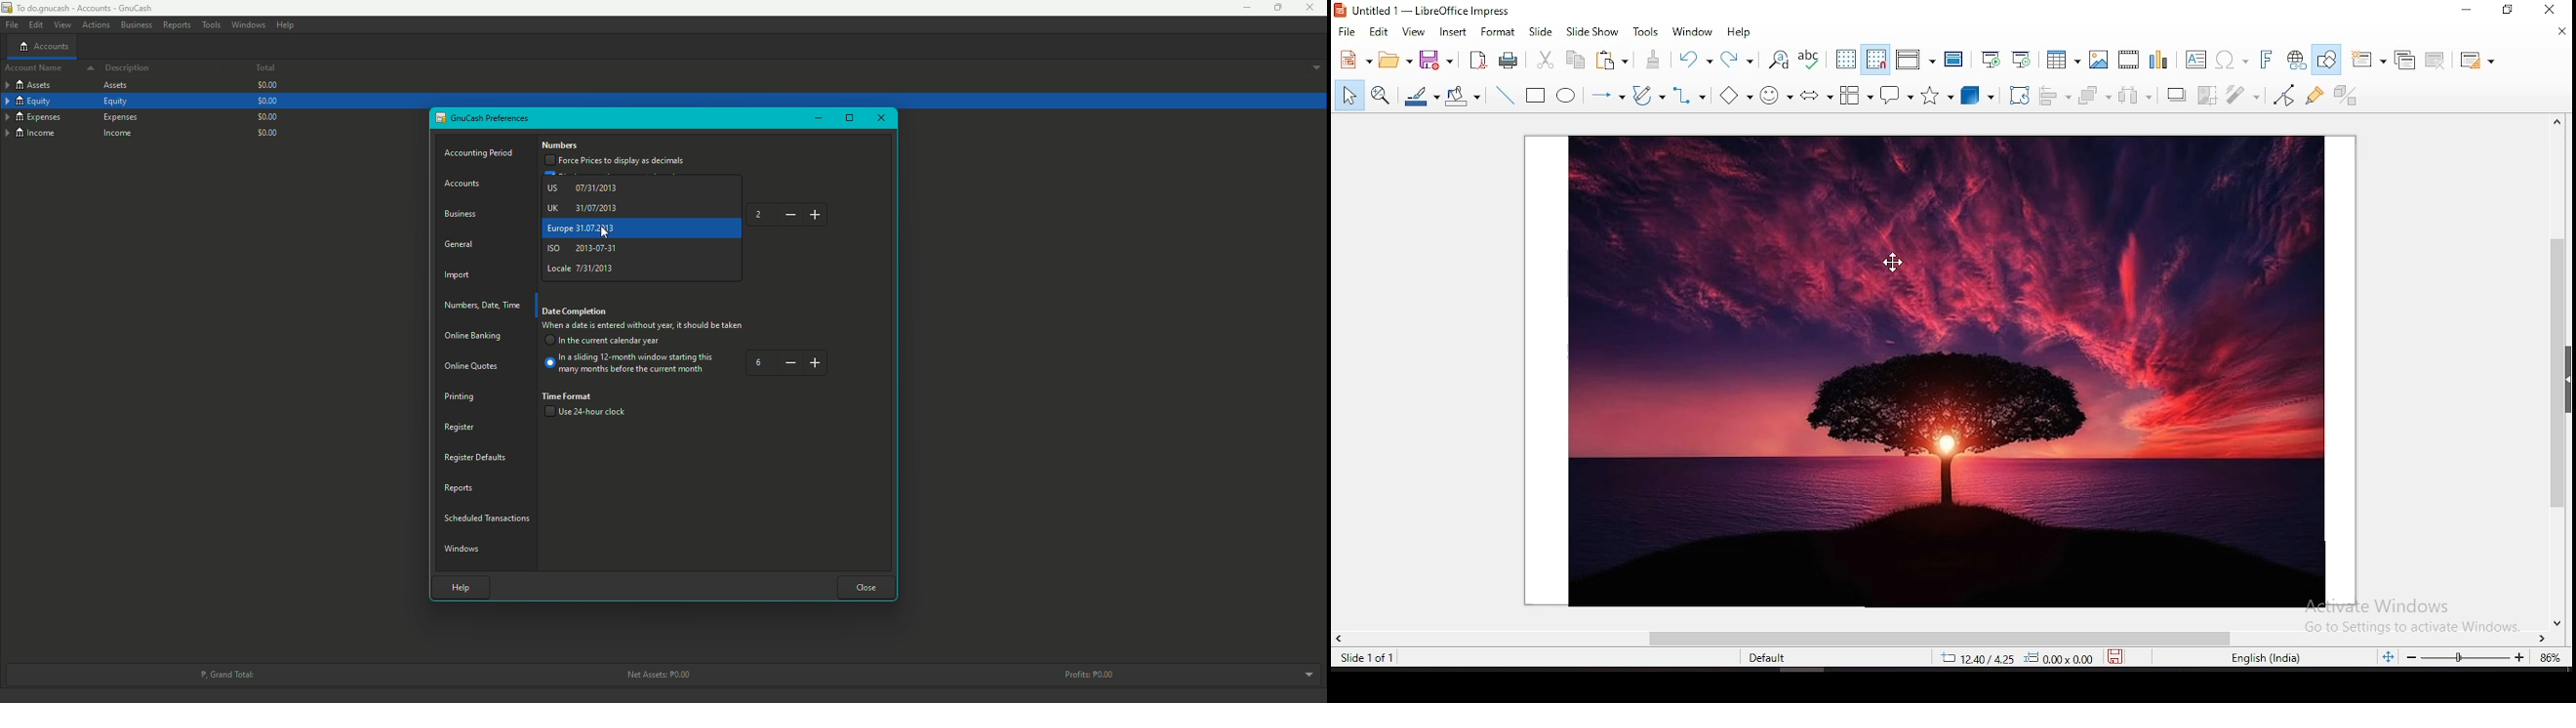 This screenshot has width=2576, height=728. Describe the element at coordinates (485, 305) in the screenshot. I see `Numbers, Date, Time` at that location.